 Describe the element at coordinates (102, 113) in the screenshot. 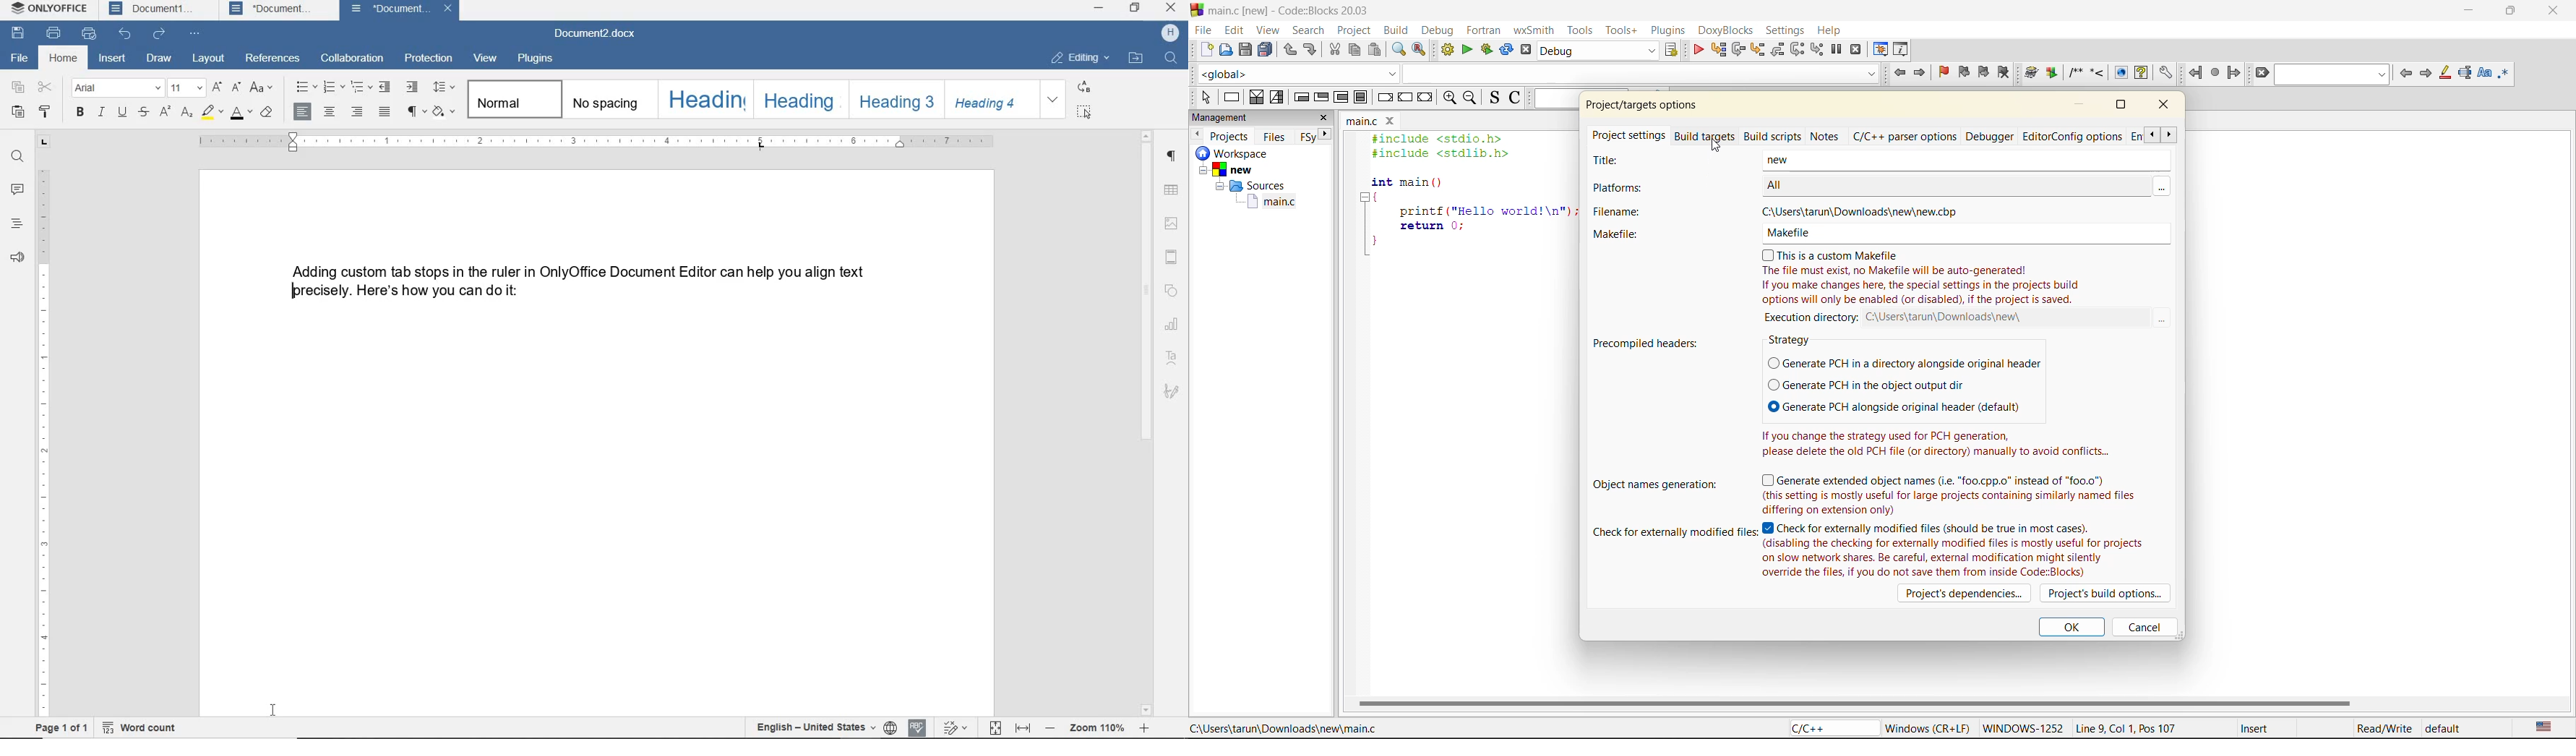

I see `italic` at that location.